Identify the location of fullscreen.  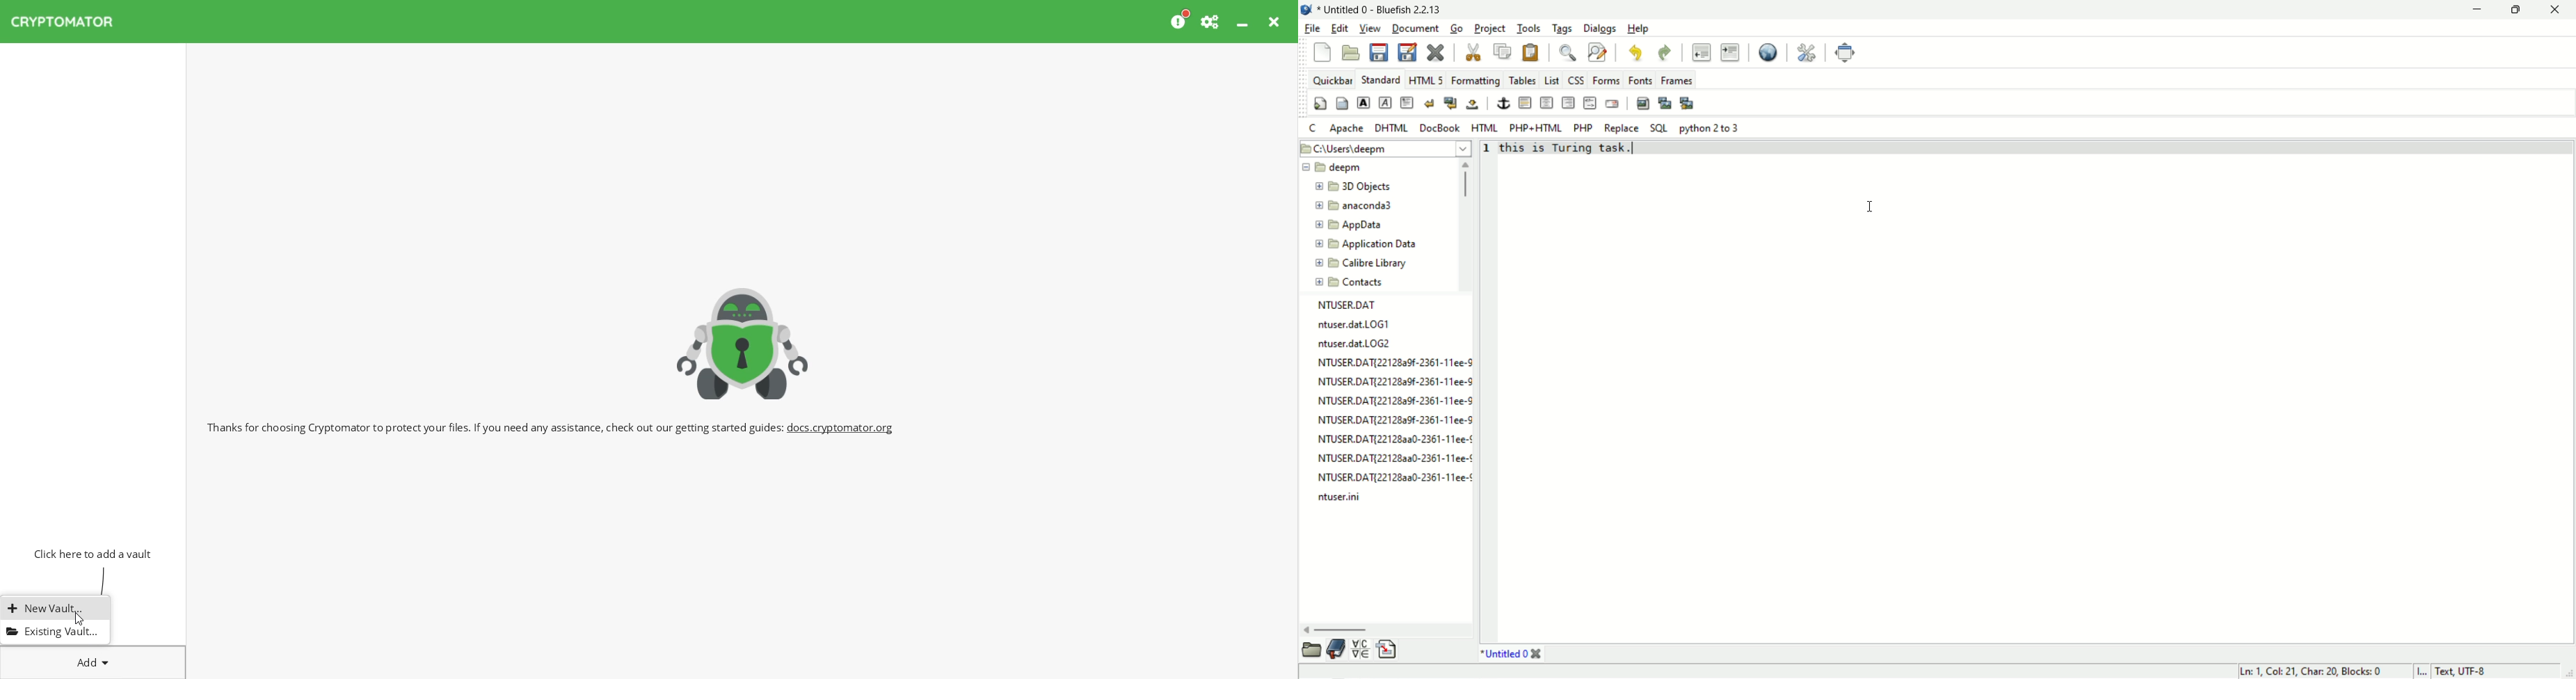
(1846, 53).